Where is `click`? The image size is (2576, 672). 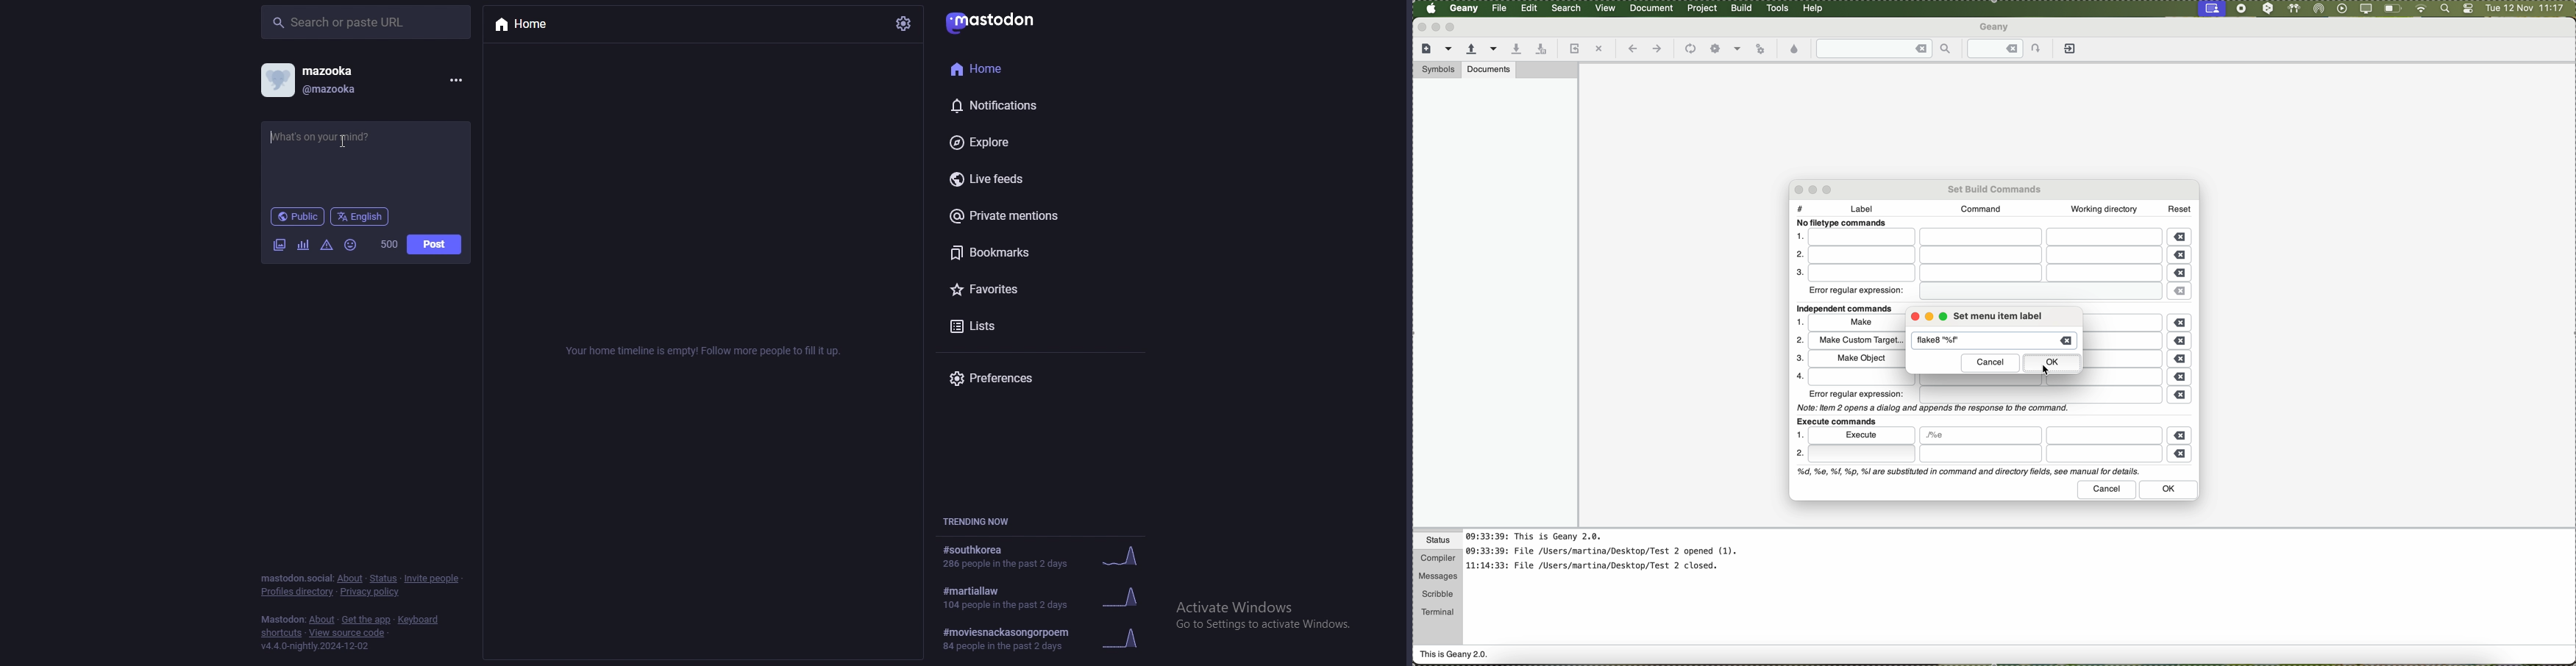
click is located at coordinates (1861, 454).